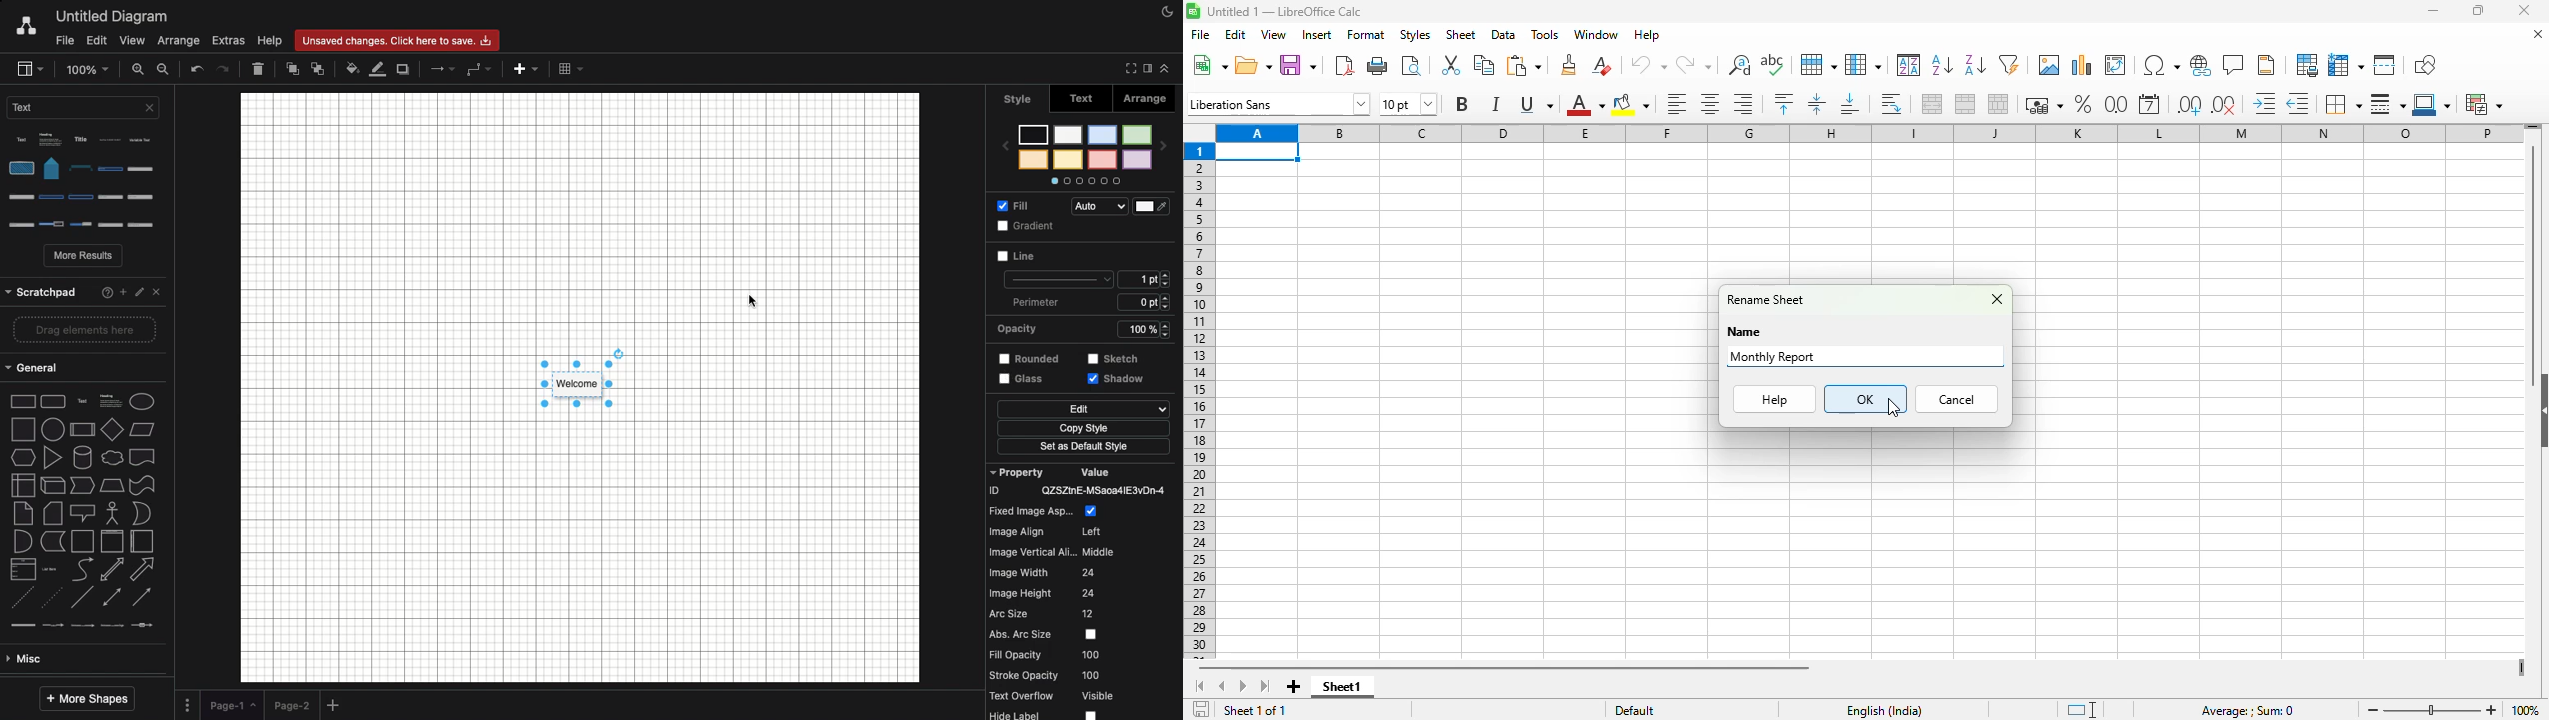 The width and height of the screenshot is (2576, 728). What do you see at coordinates (1081, 449) in the screenshot?
I see `` at bounding box center [1081, 449].